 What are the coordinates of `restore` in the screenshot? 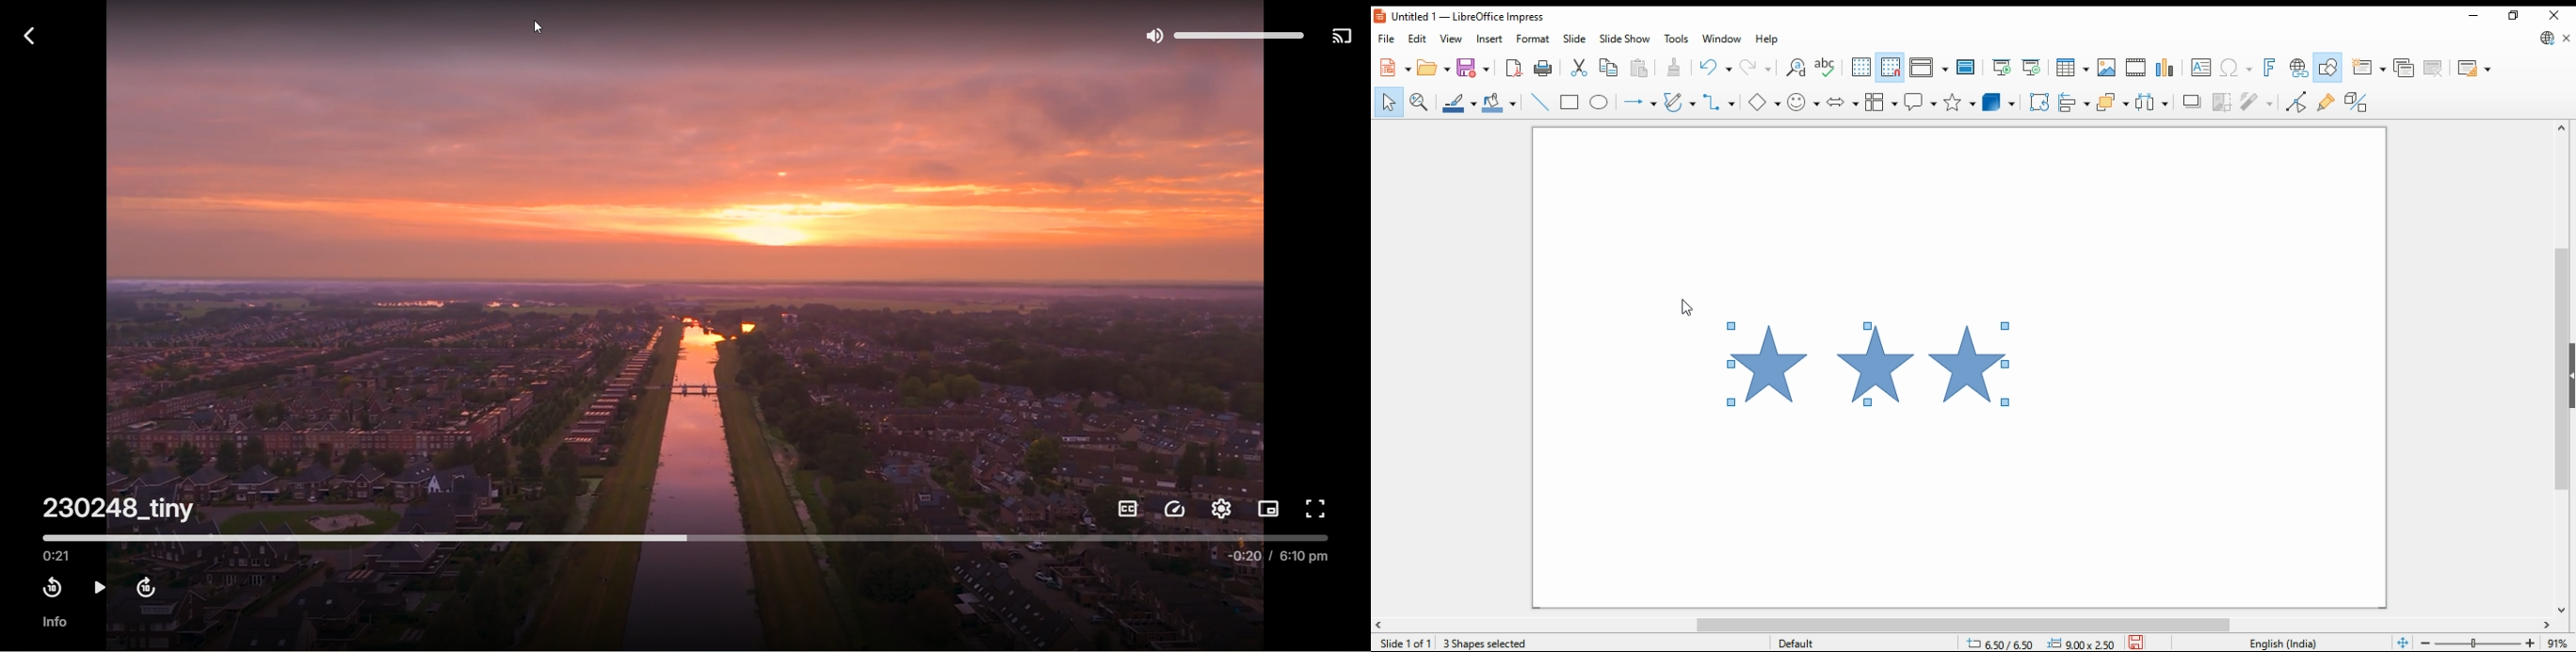 It's located at (2515, 16).